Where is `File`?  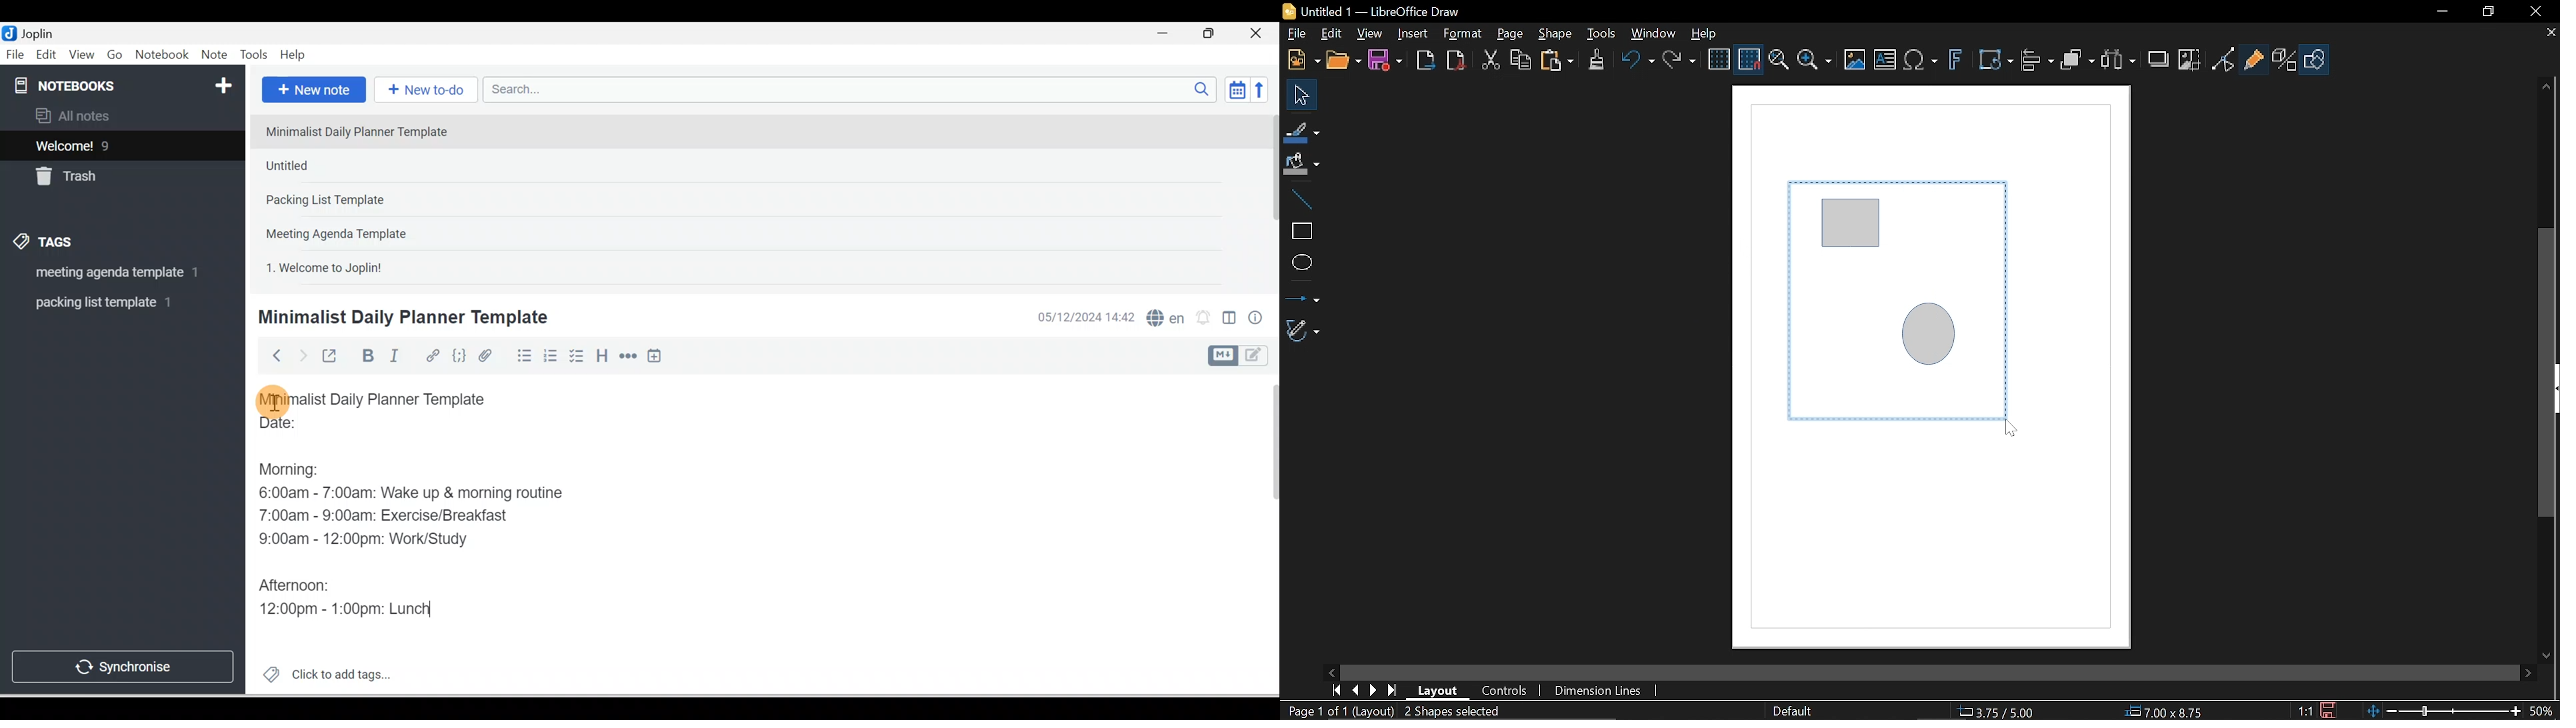 File is located at coordinates (16, 53).